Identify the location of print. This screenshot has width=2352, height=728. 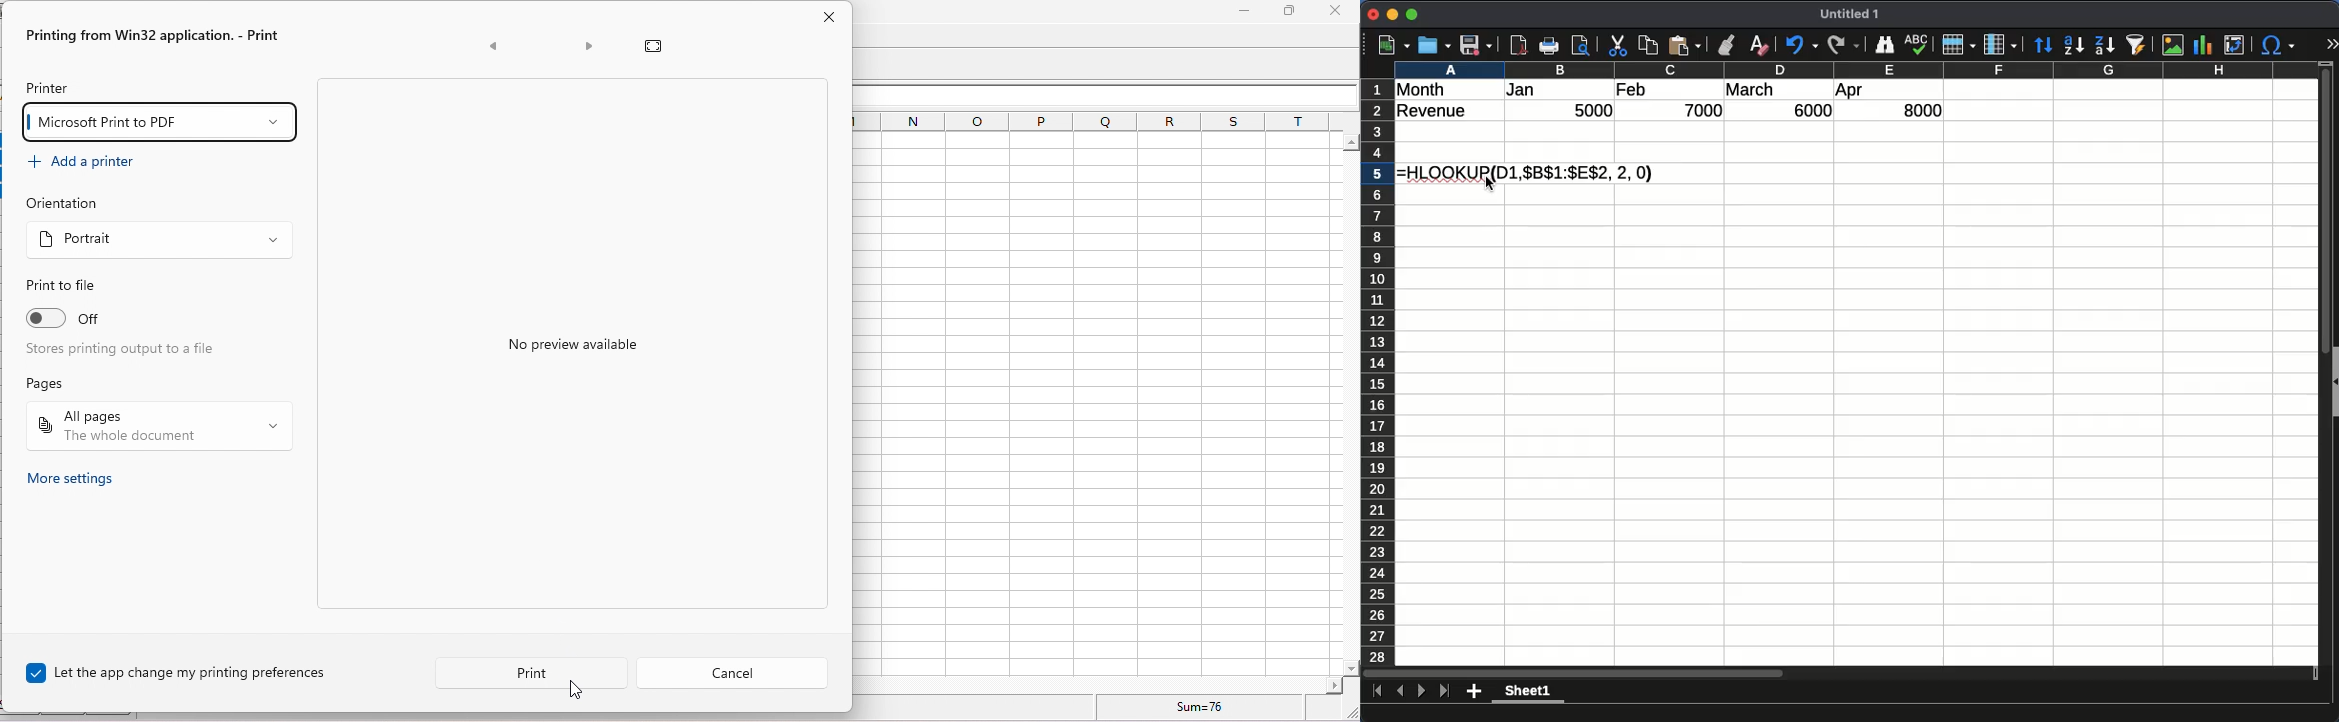
(526, 671).